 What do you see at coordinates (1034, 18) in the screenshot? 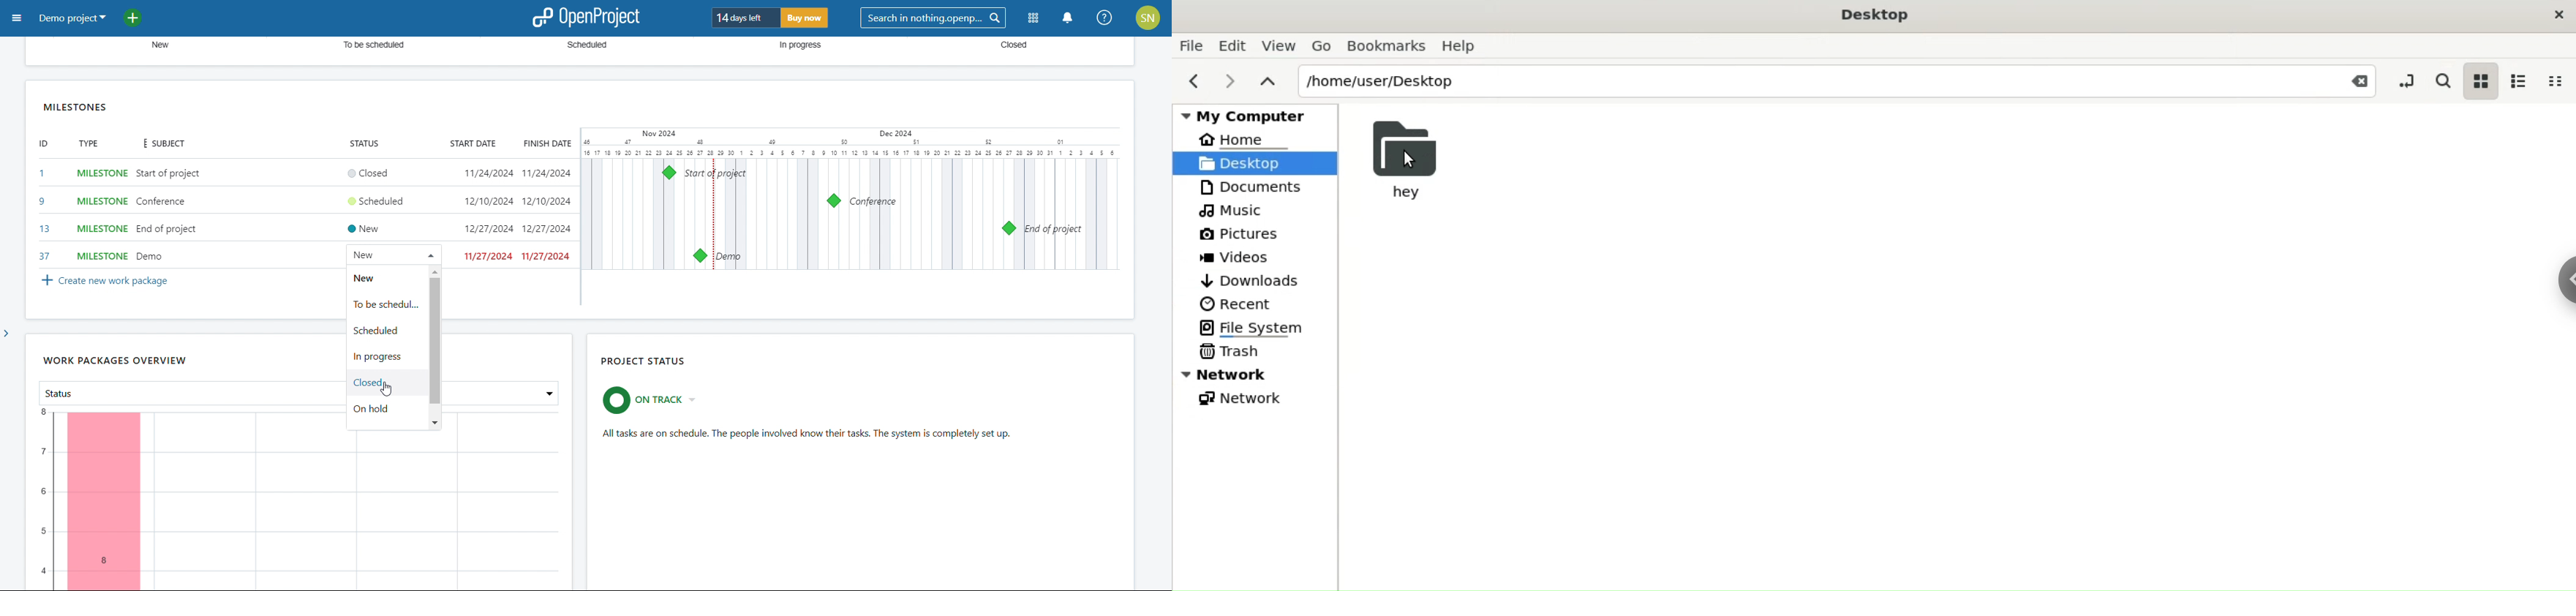
I see `modules` at bounding box center [1034, 18].